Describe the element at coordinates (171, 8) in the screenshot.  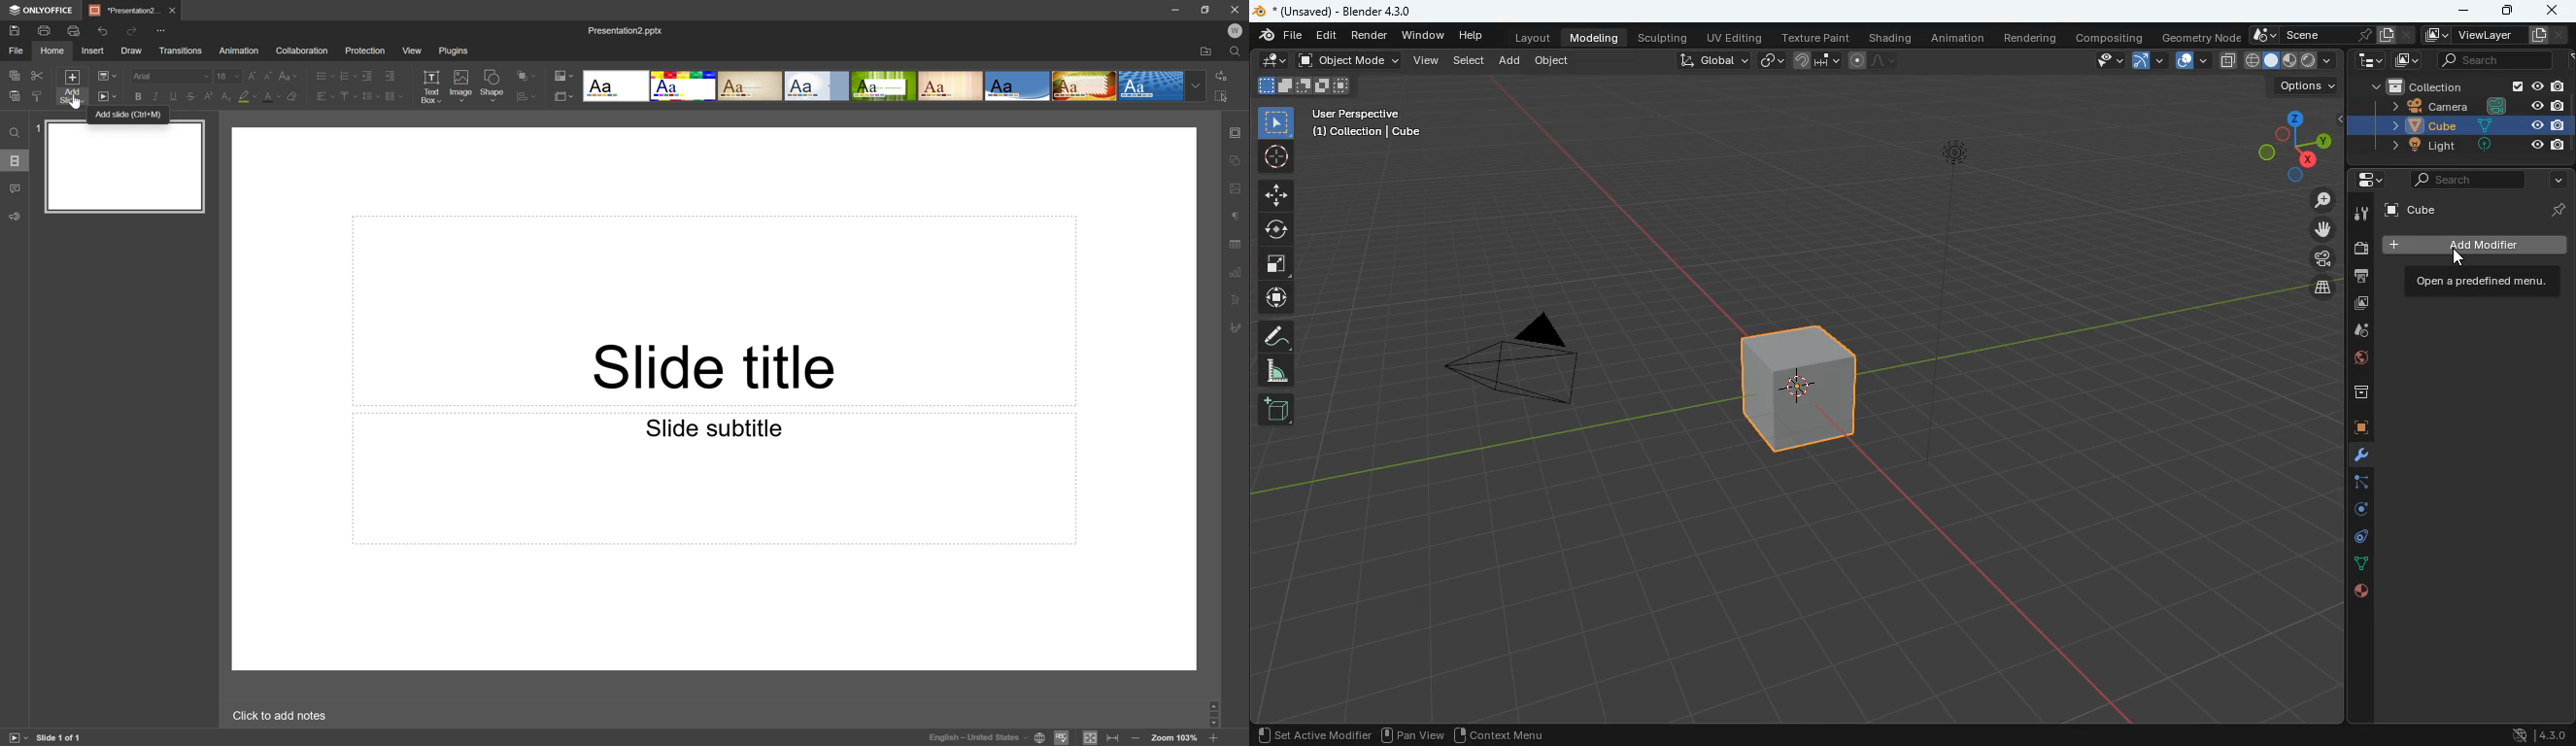
I see `Close` at that location.